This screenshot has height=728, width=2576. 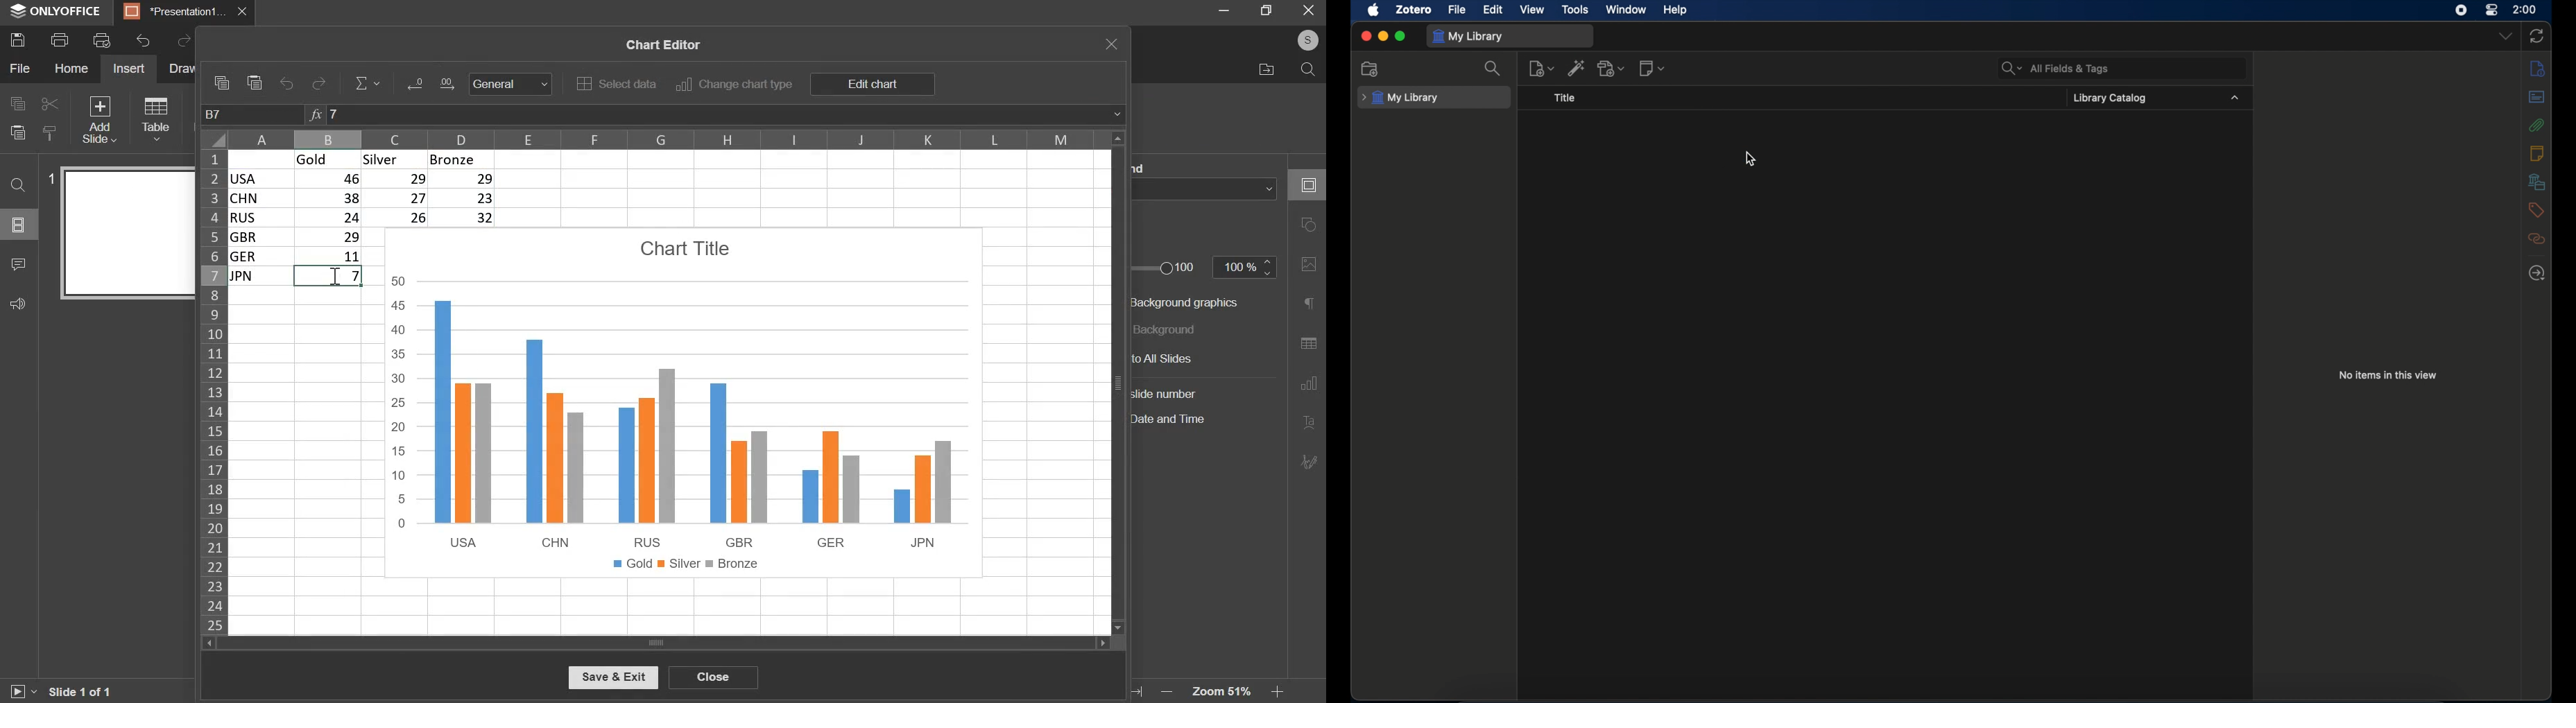 What do you see at coordinates (2235, 98) in the screenshot?
I see `dropdown` at bounding box center [2235, 98].